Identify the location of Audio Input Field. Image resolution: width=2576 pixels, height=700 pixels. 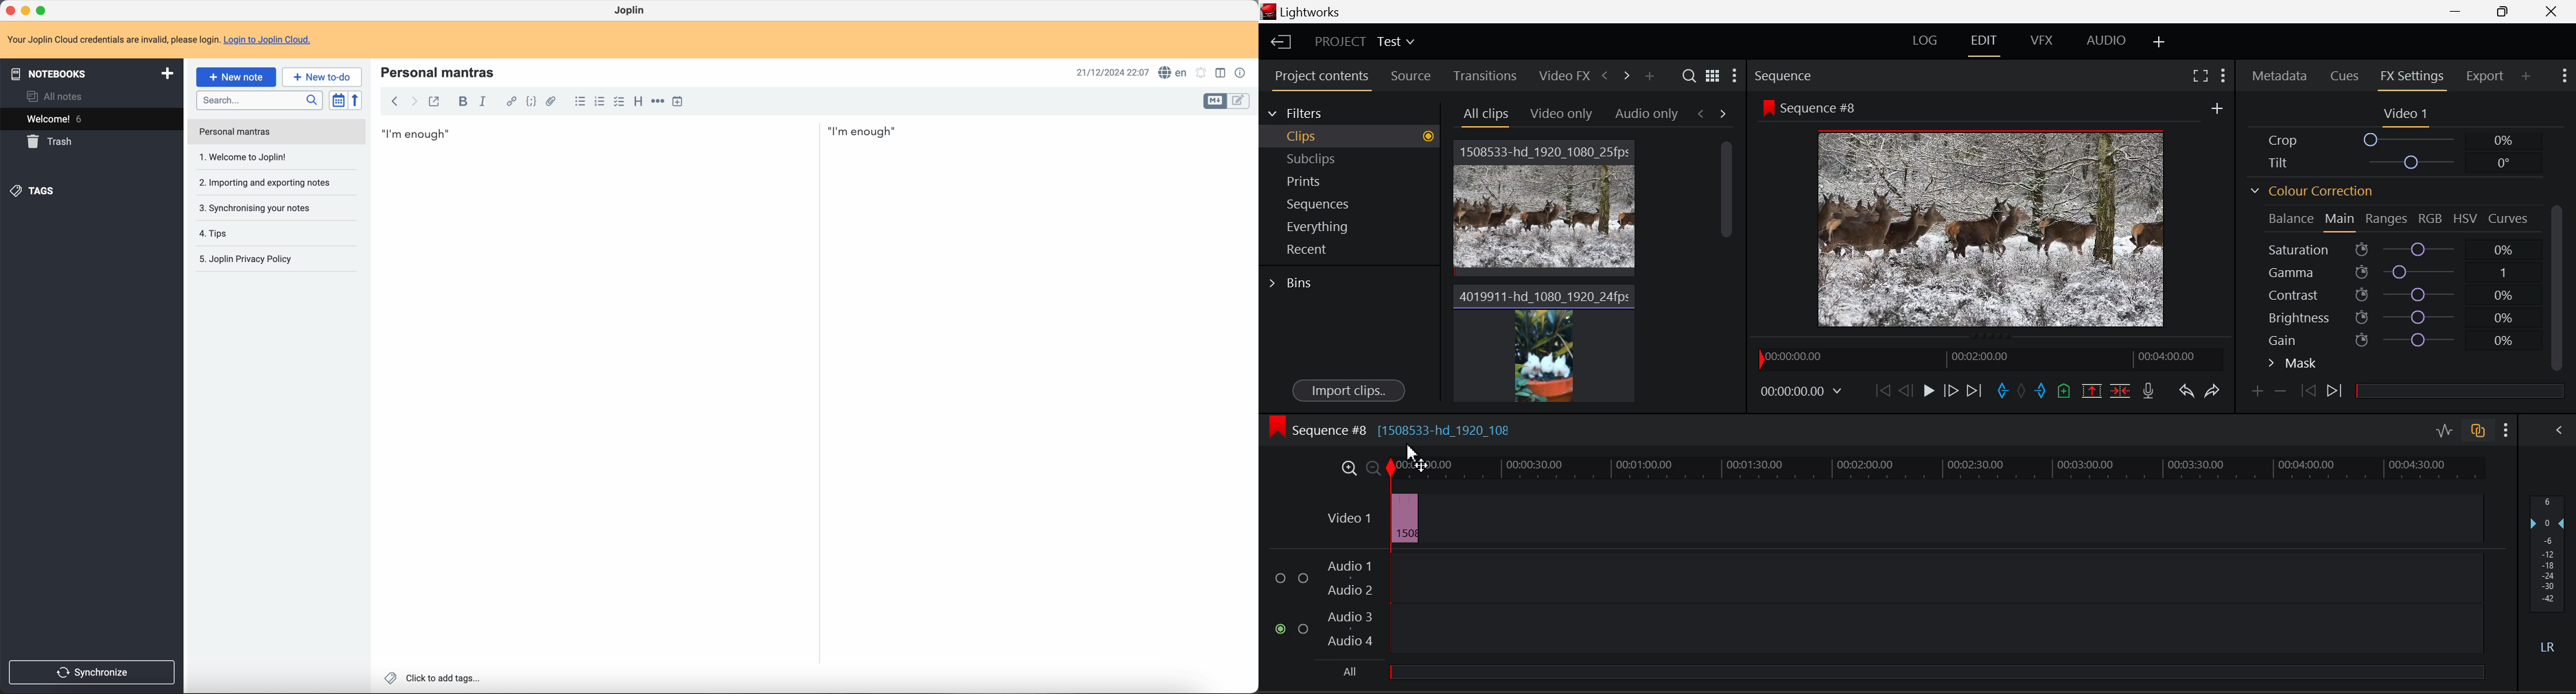
(1935, 576).